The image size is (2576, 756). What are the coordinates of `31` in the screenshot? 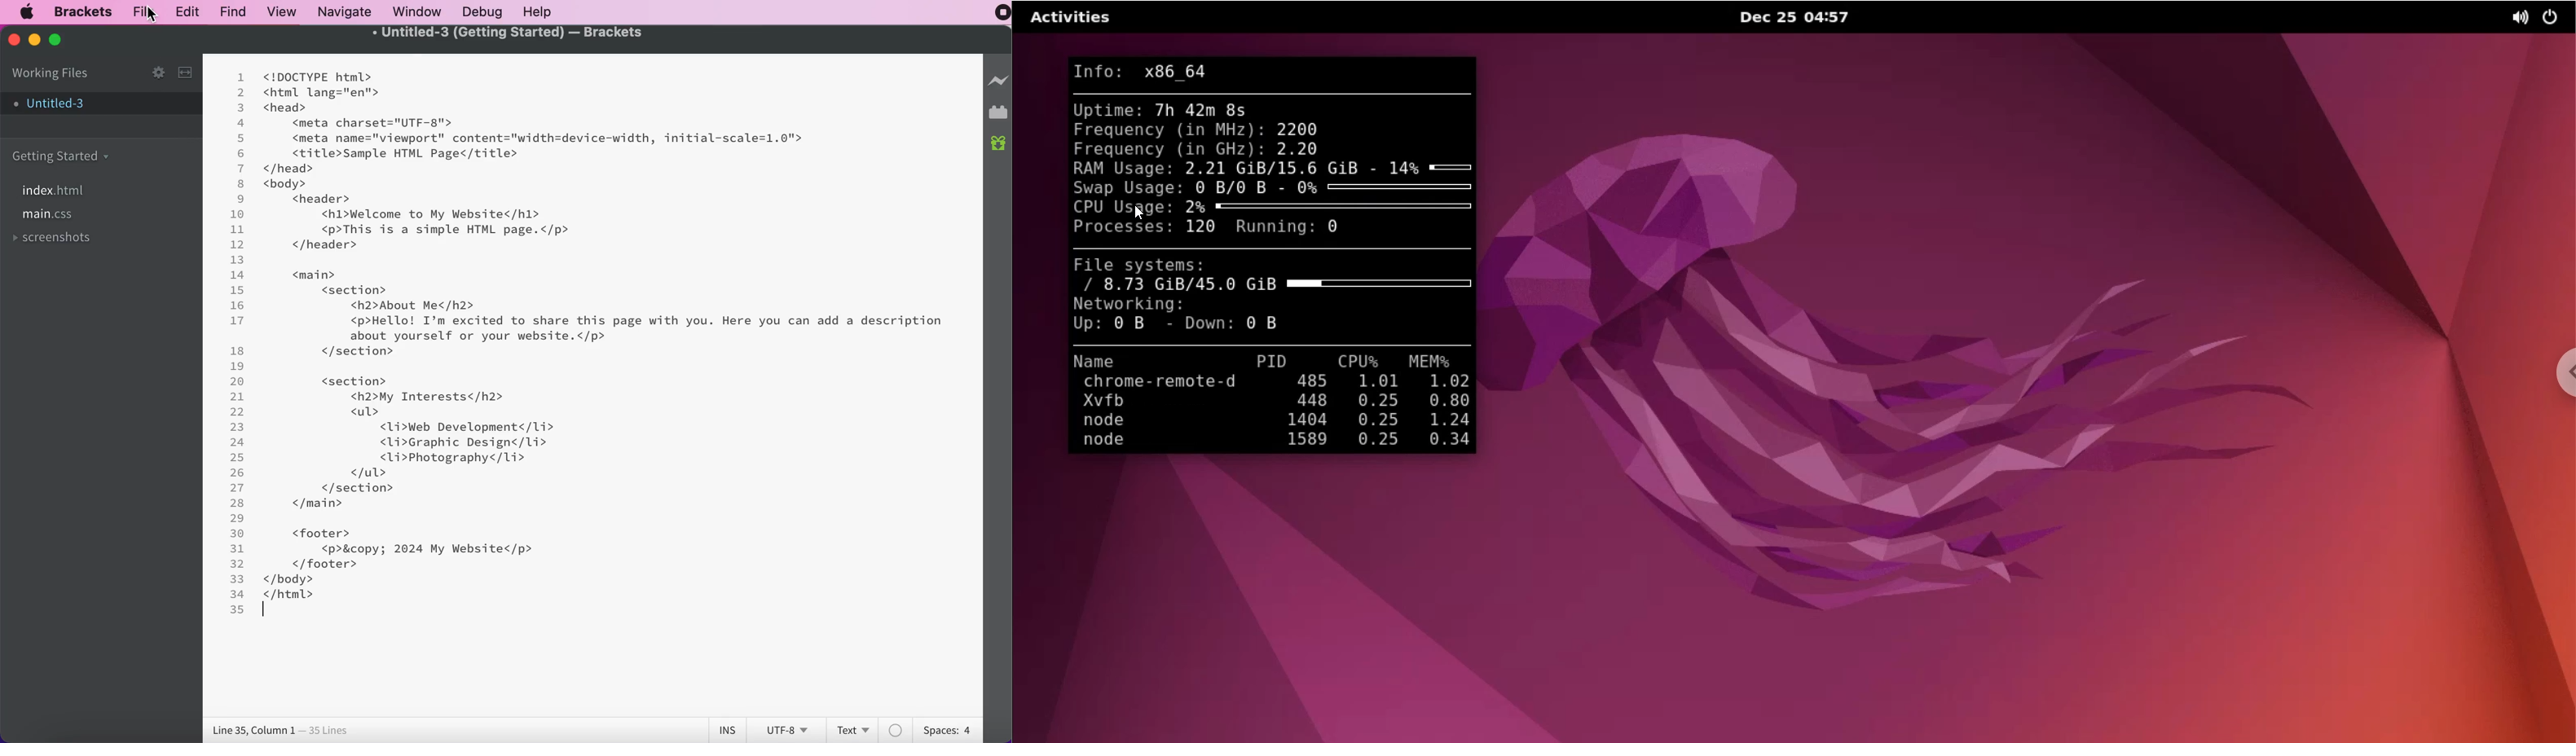 It's located at (237, 549).